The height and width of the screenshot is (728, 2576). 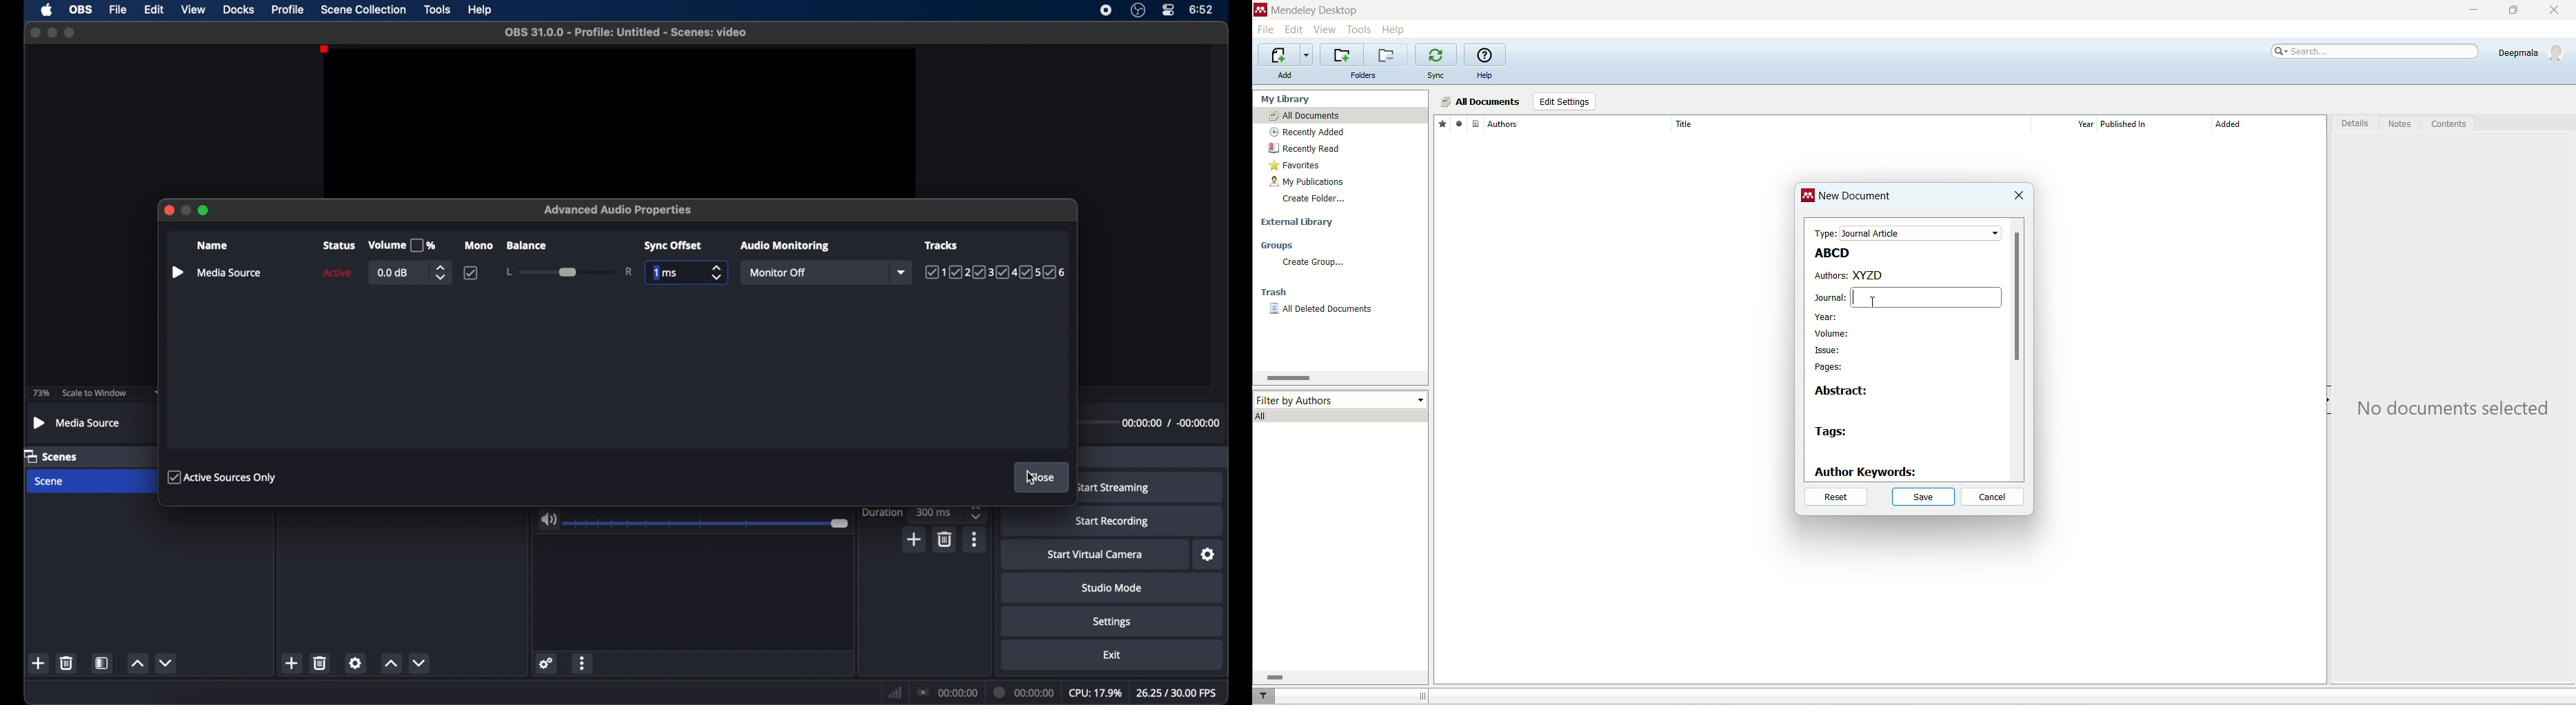 What do you see at coordinates (674, 246) in the screenshot?
I see `sync offset` at bounding box center [674, 246].